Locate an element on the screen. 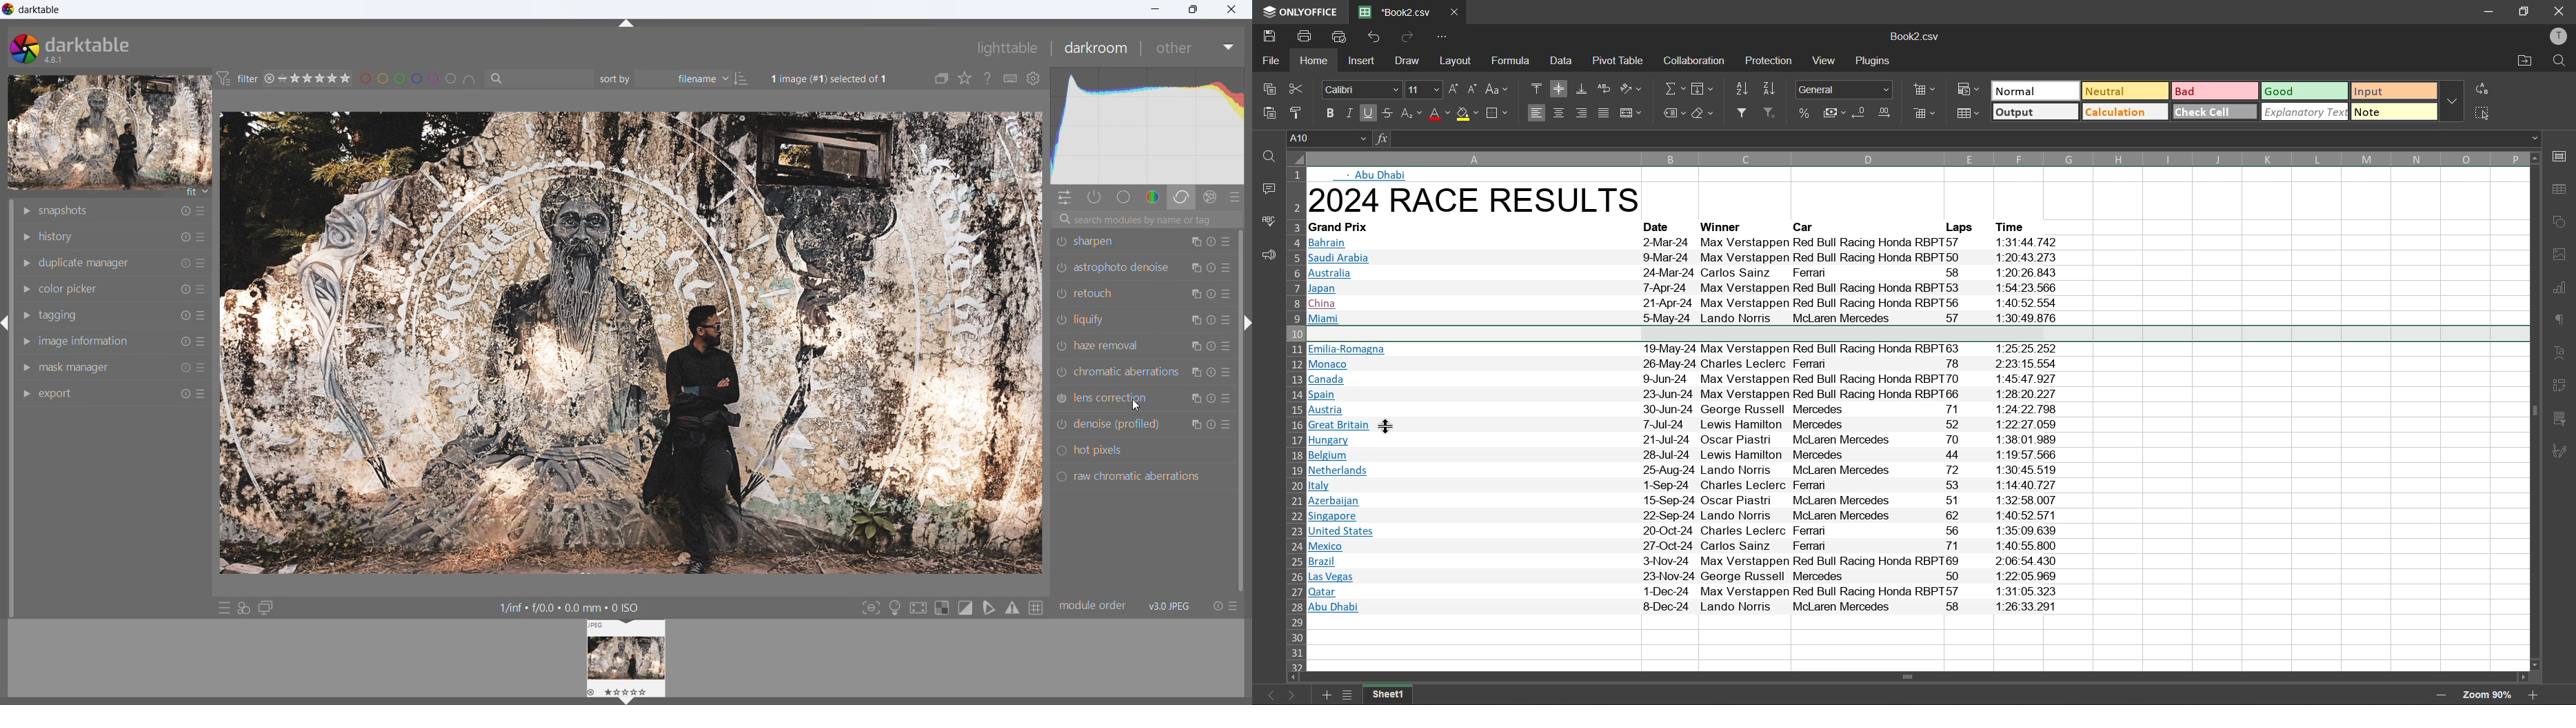 Image resolution: width=2576 pixels, height=728 pixels. global preferences is located at coordinates (1034, 78).